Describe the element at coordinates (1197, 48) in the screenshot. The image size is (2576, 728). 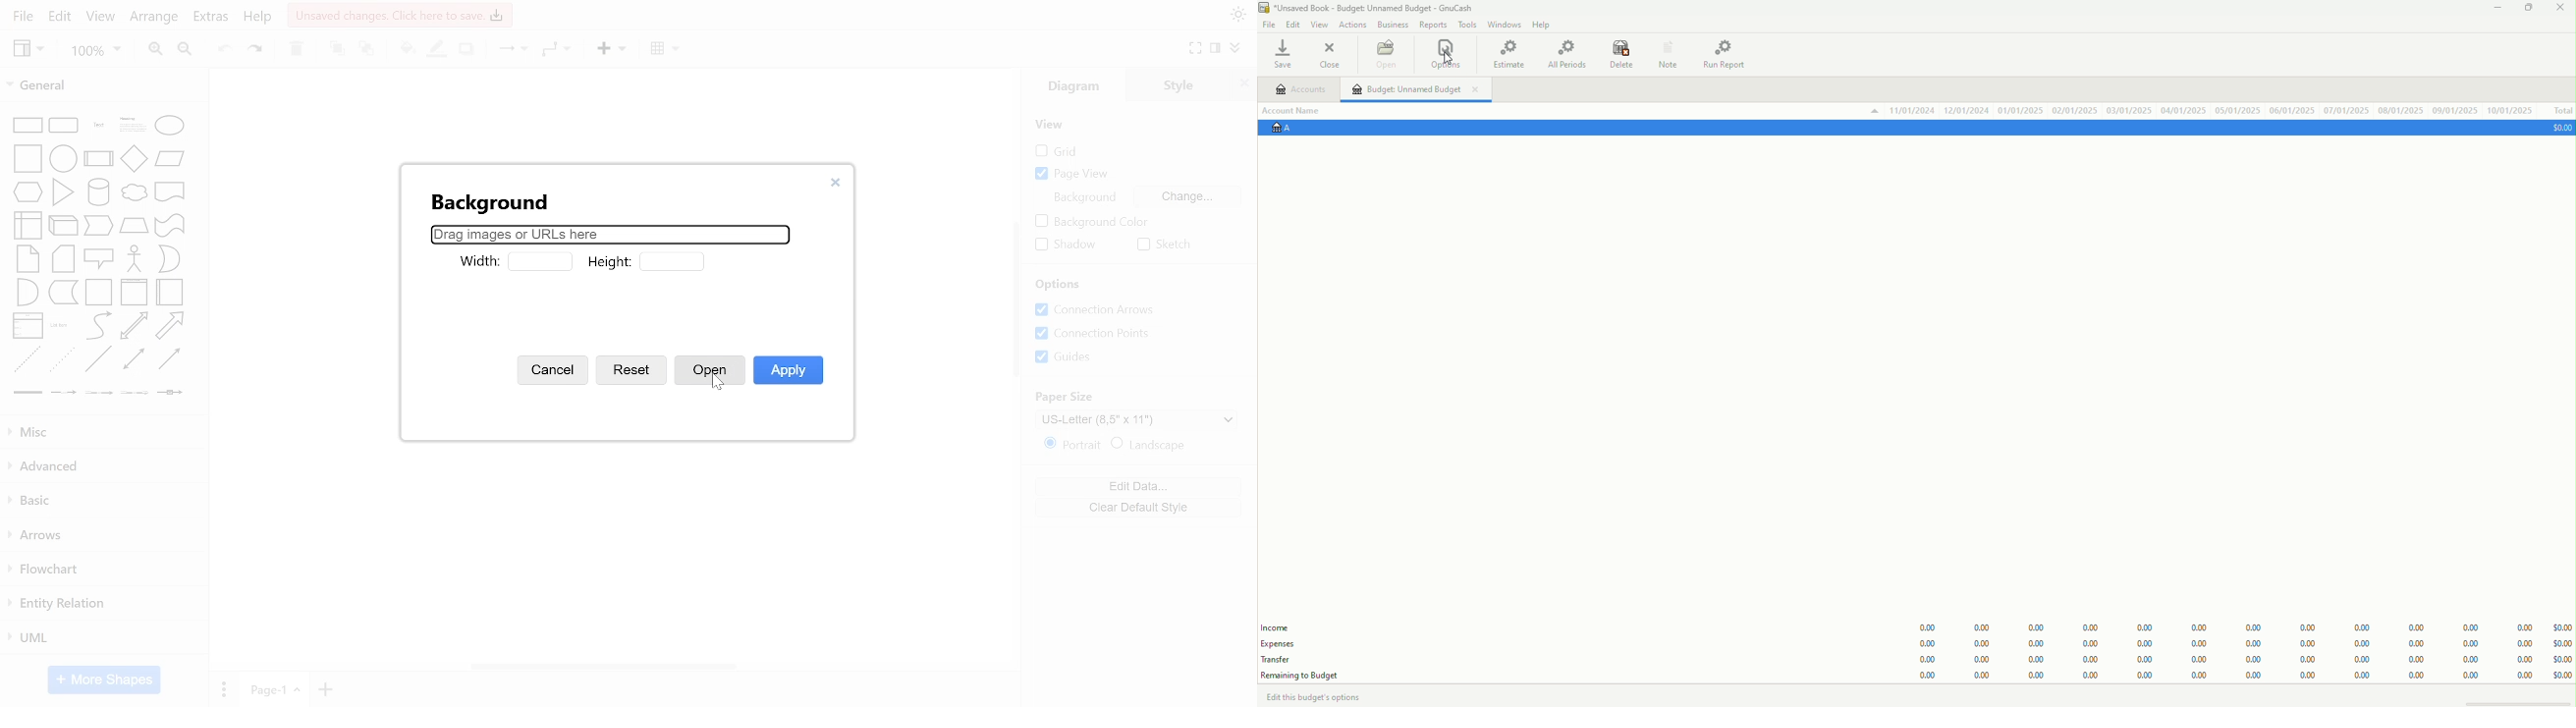
I see `full screen` at that location.